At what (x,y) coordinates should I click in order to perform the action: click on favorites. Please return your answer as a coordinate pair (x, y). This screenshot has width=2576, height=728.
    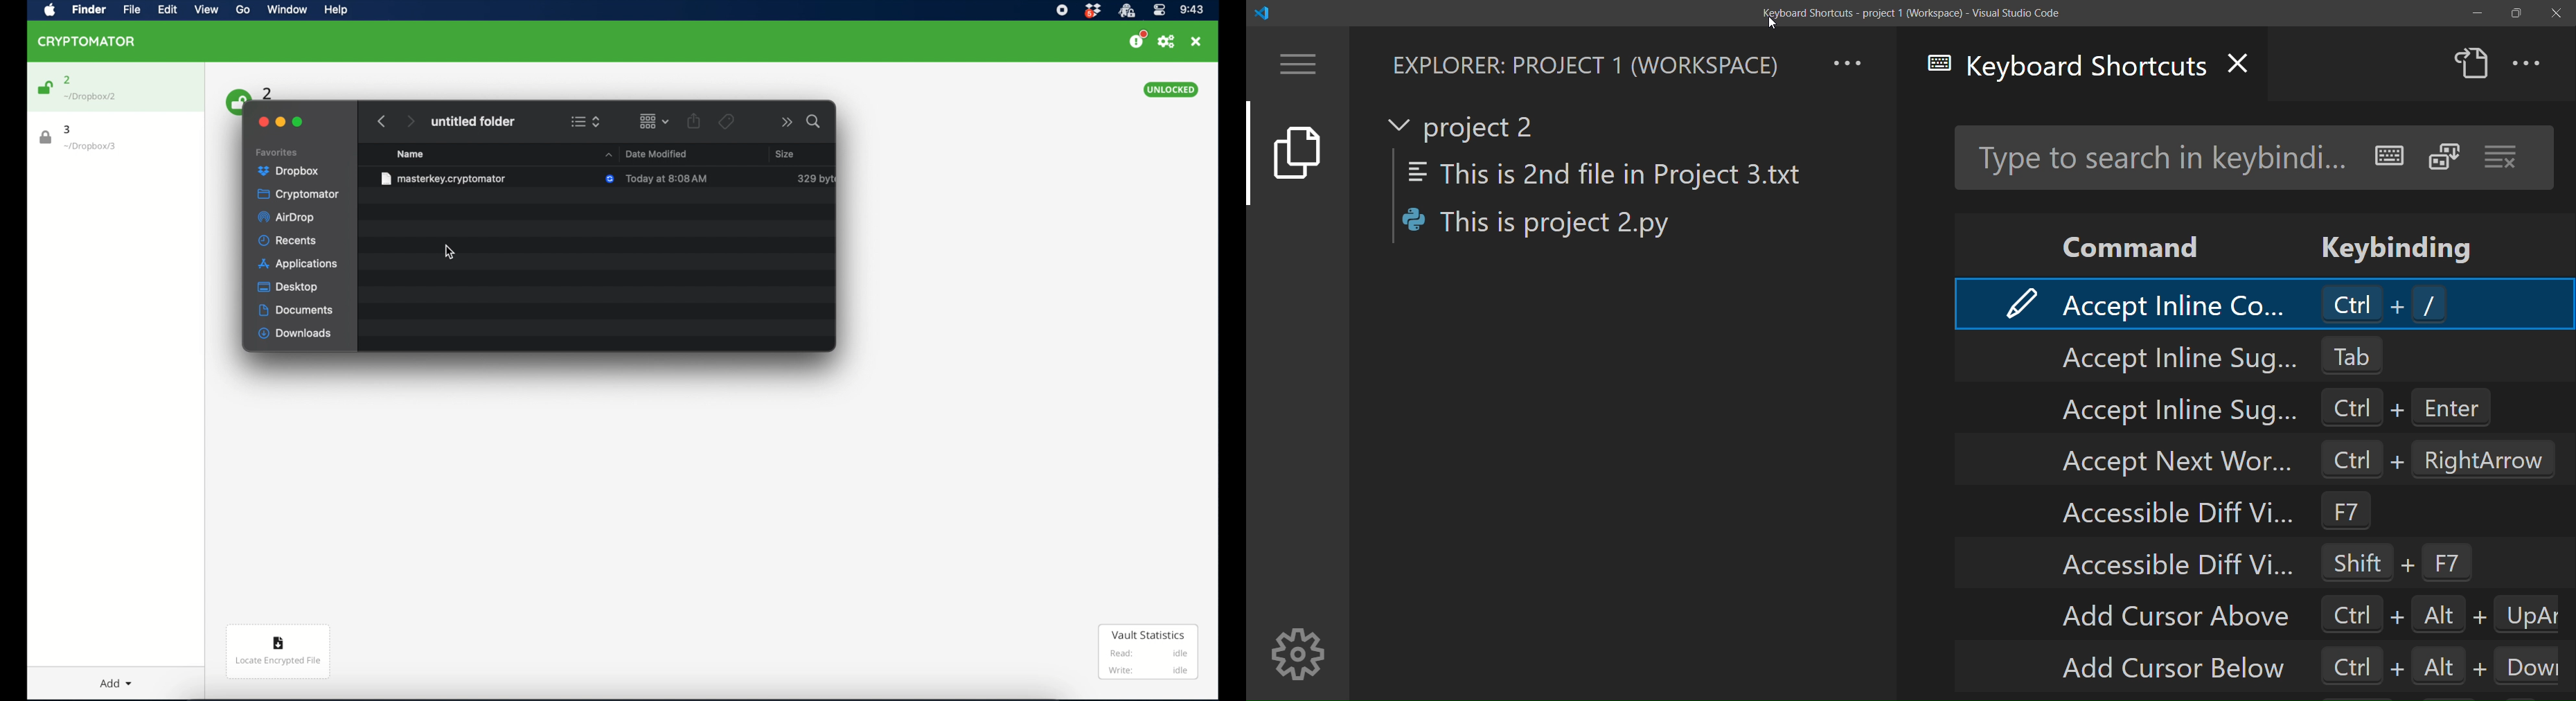
    Looking at the image, I should click on (277, 153).